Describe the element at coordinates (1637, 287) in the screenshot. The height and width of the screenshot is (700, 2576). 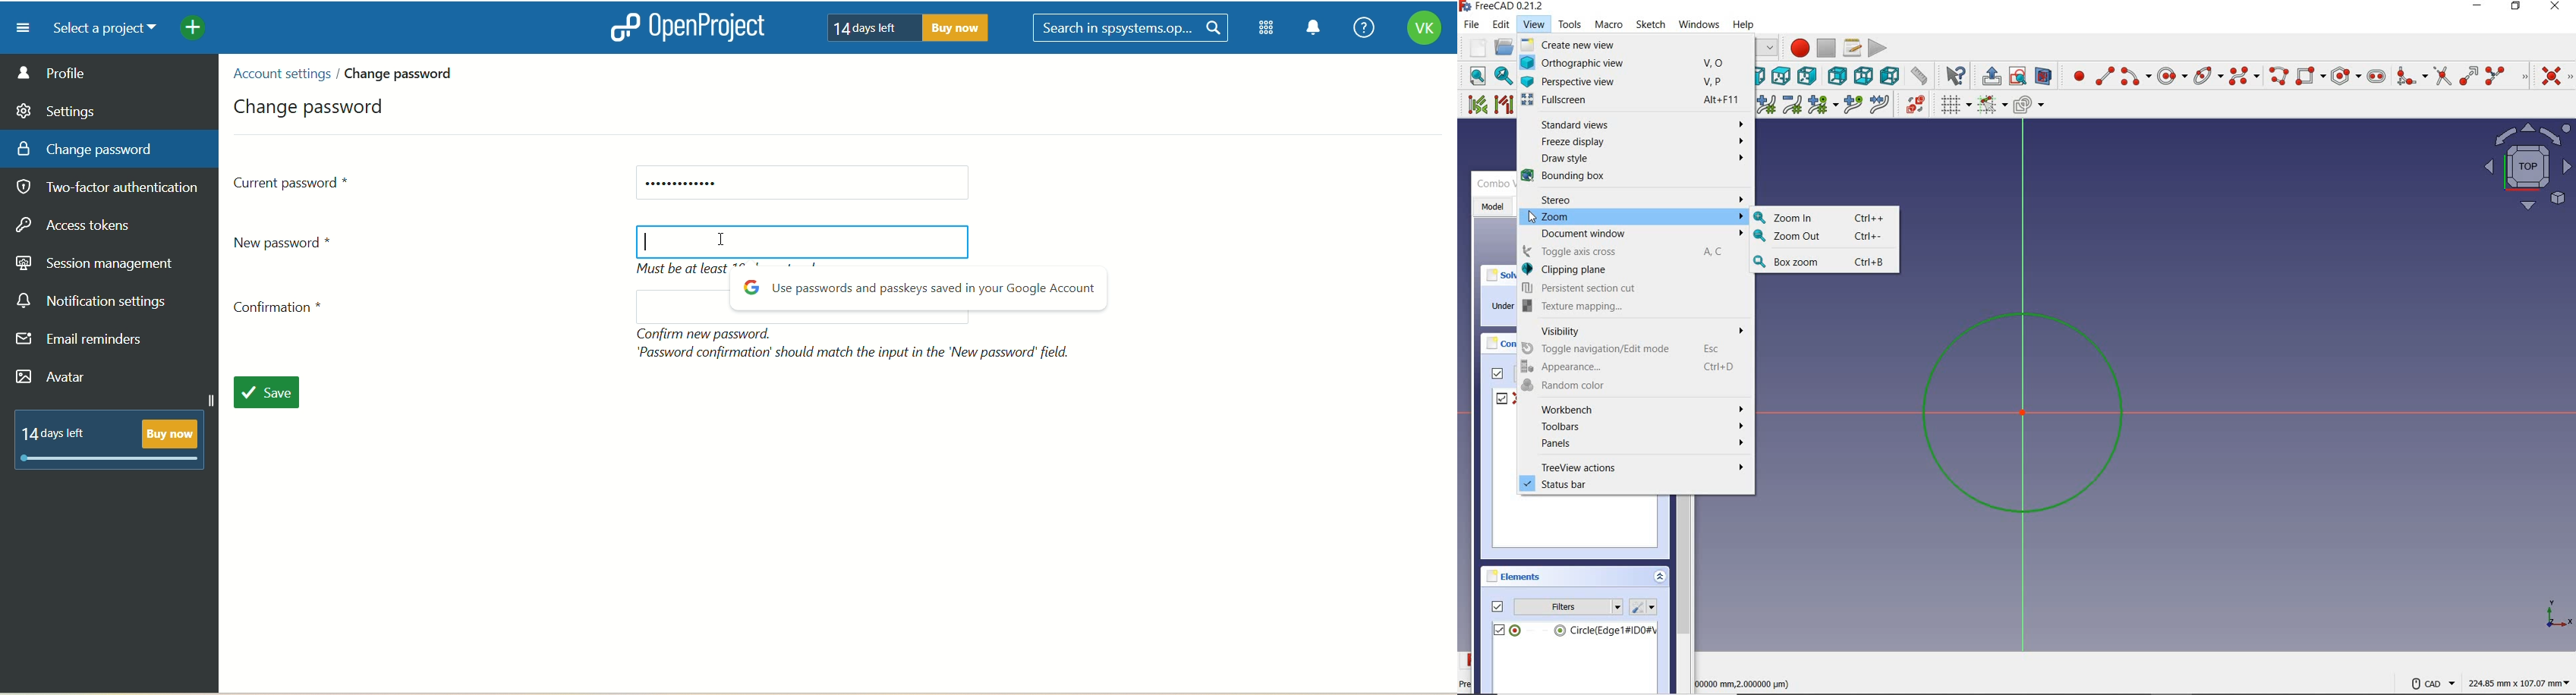
I see `Persistent section cut` at that location.